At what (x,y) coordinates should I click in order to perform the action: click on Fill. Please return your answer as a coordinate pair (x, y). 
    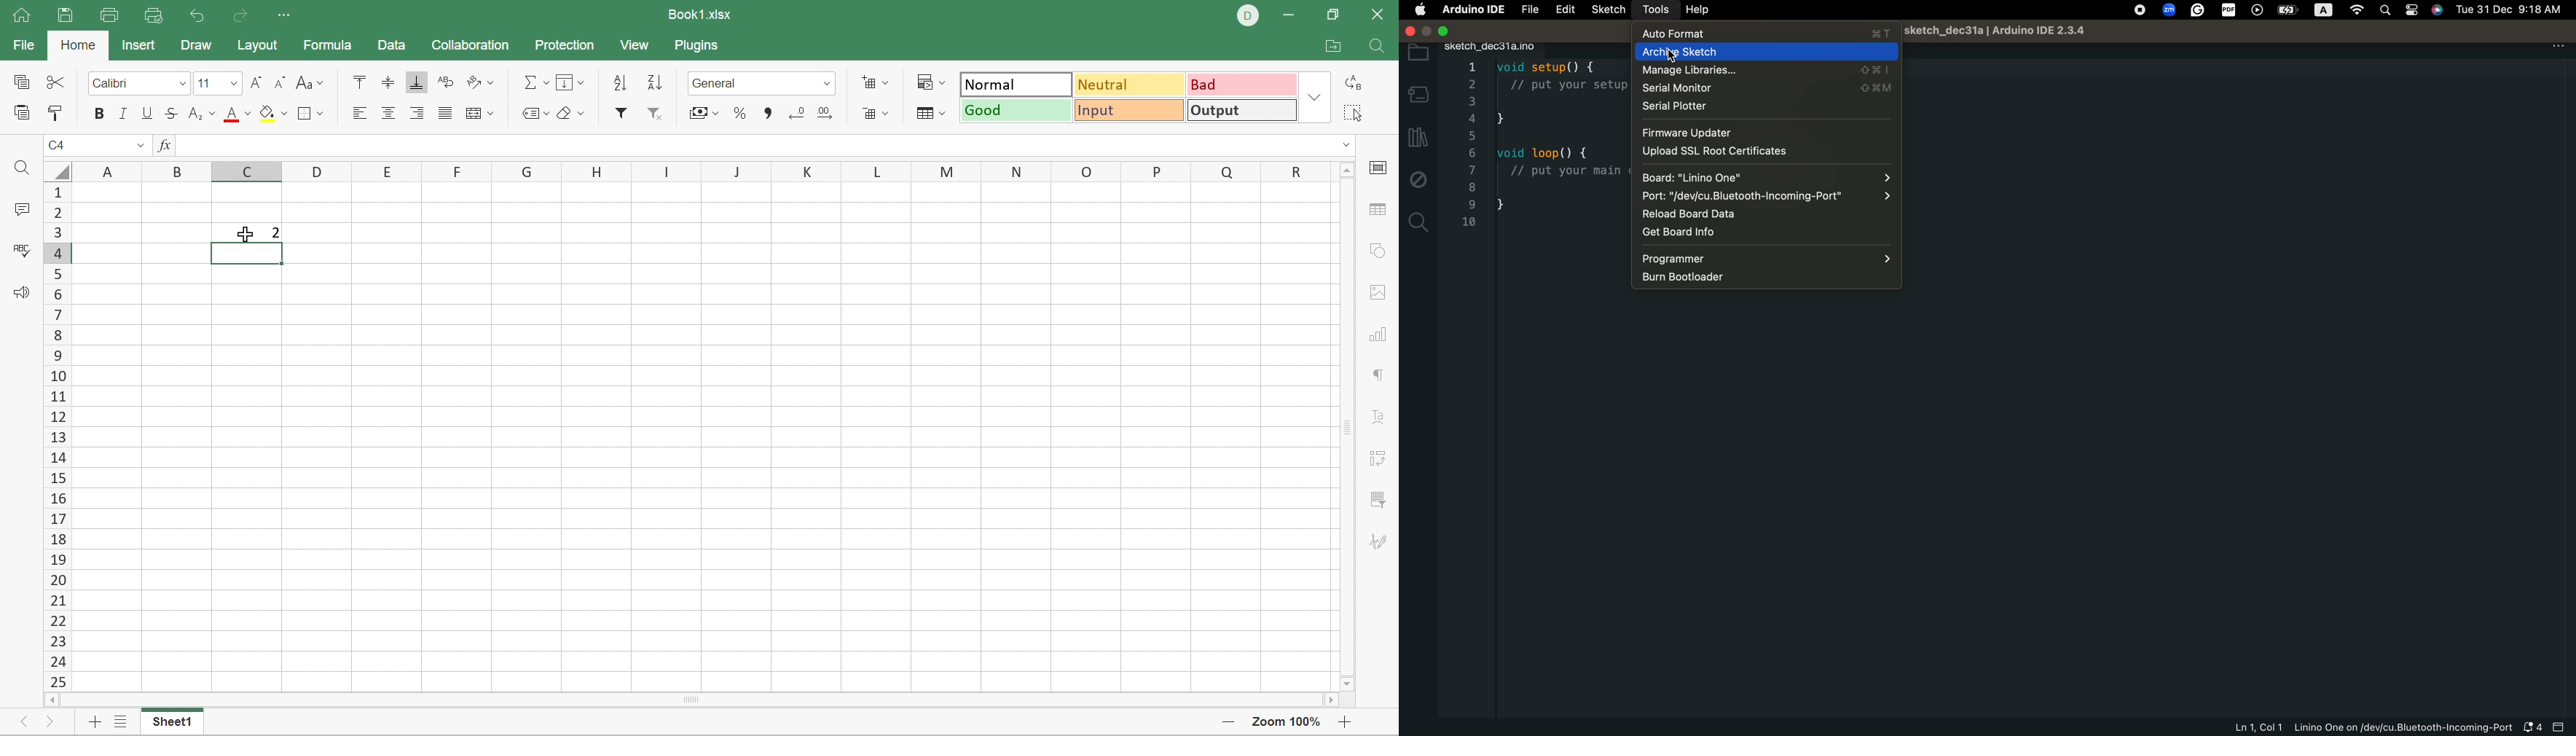
    Looking at the image, I should click on (572, 80).